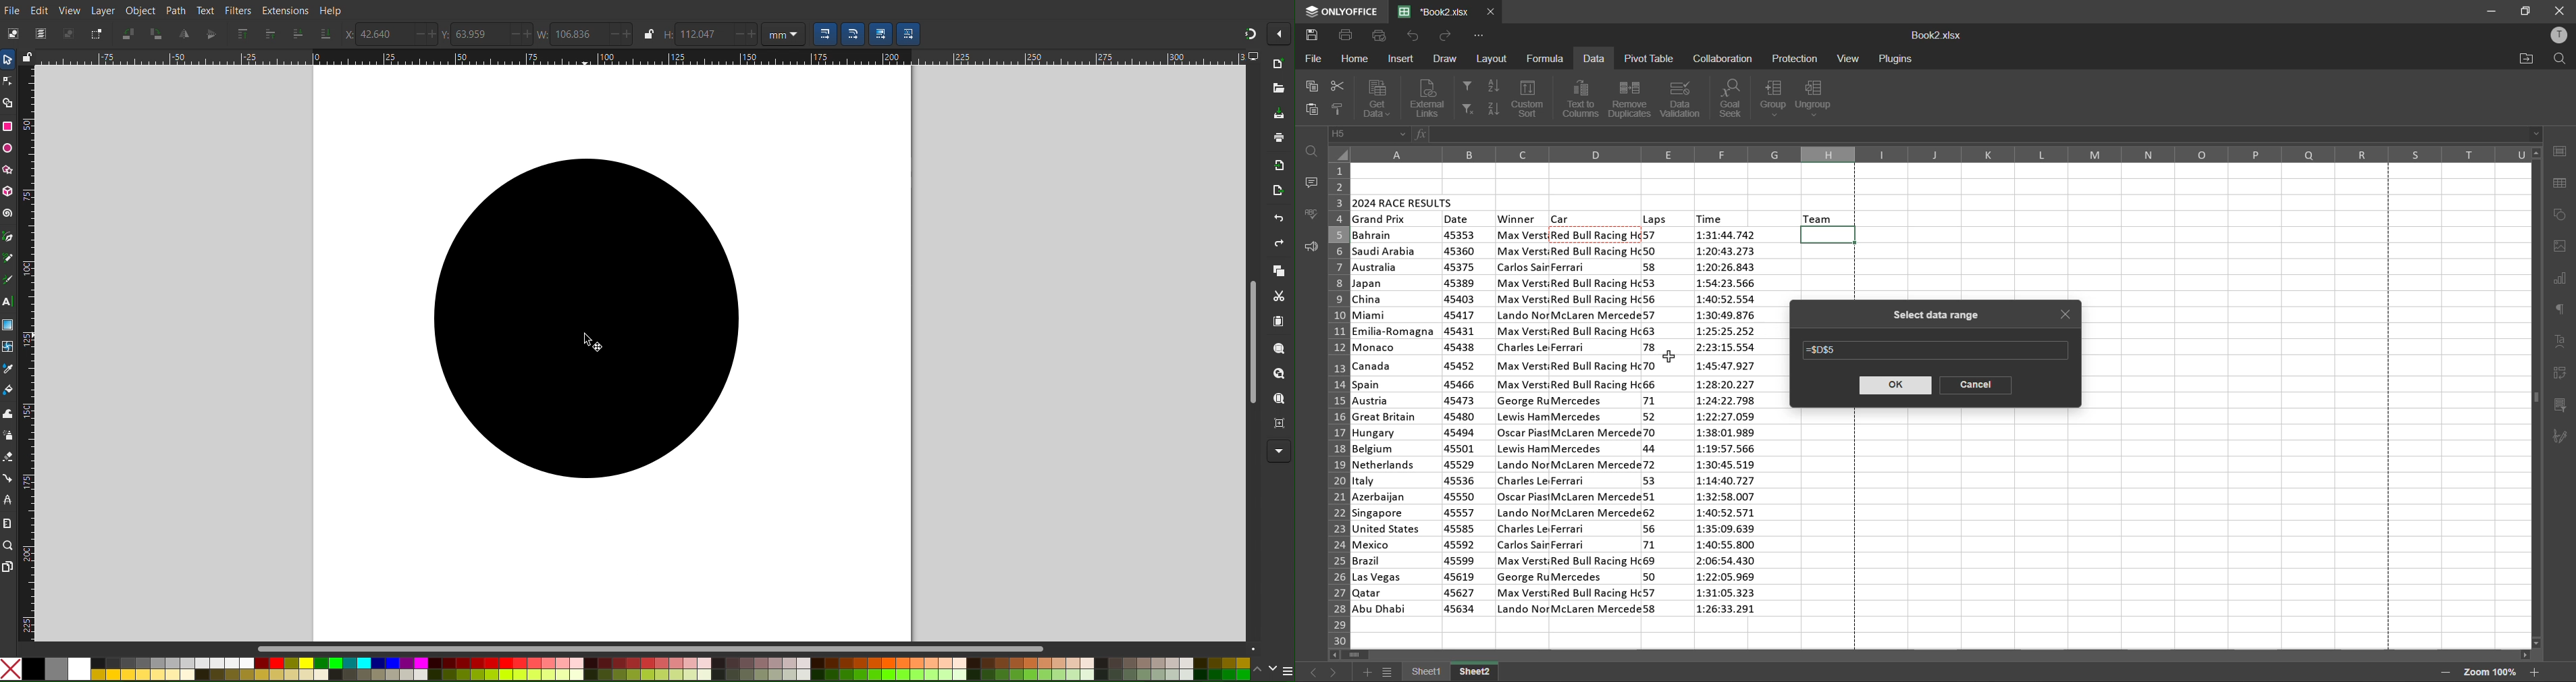  I want to click on data validation, so click(1682, 98).